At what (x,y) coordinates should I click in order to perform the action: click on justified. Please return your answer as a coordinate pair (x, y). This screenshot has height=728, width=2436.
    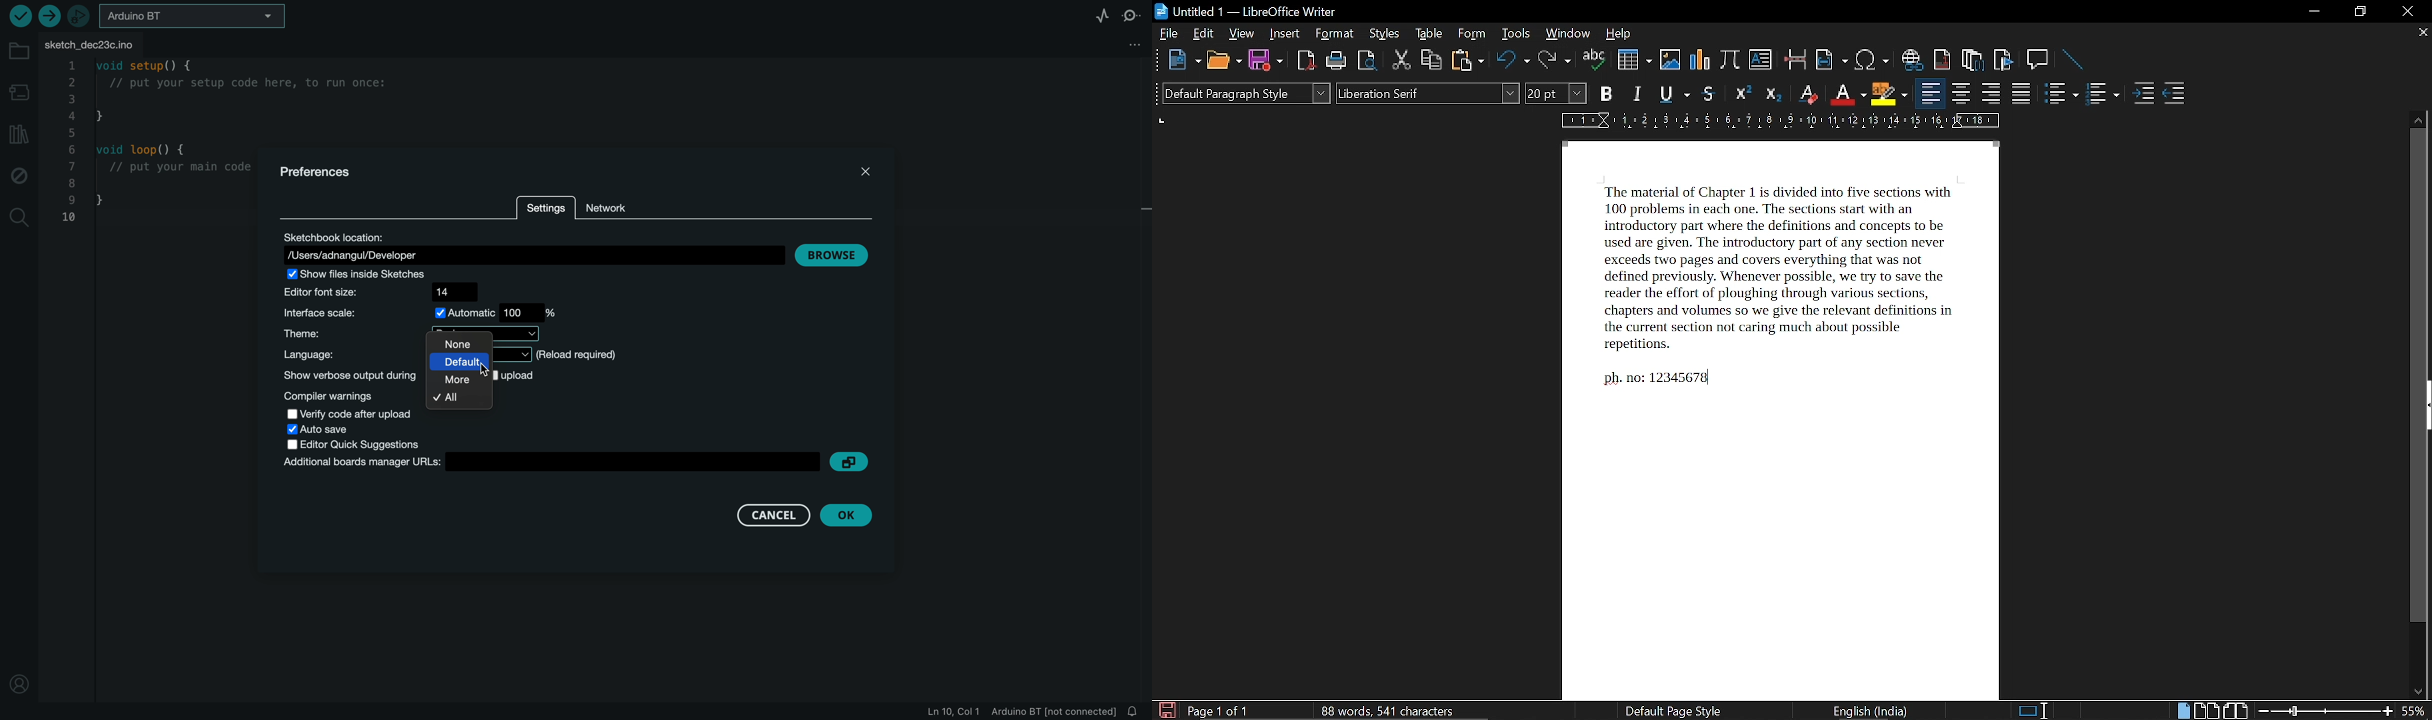
    Looking at the image, I should click on (2024, 95).